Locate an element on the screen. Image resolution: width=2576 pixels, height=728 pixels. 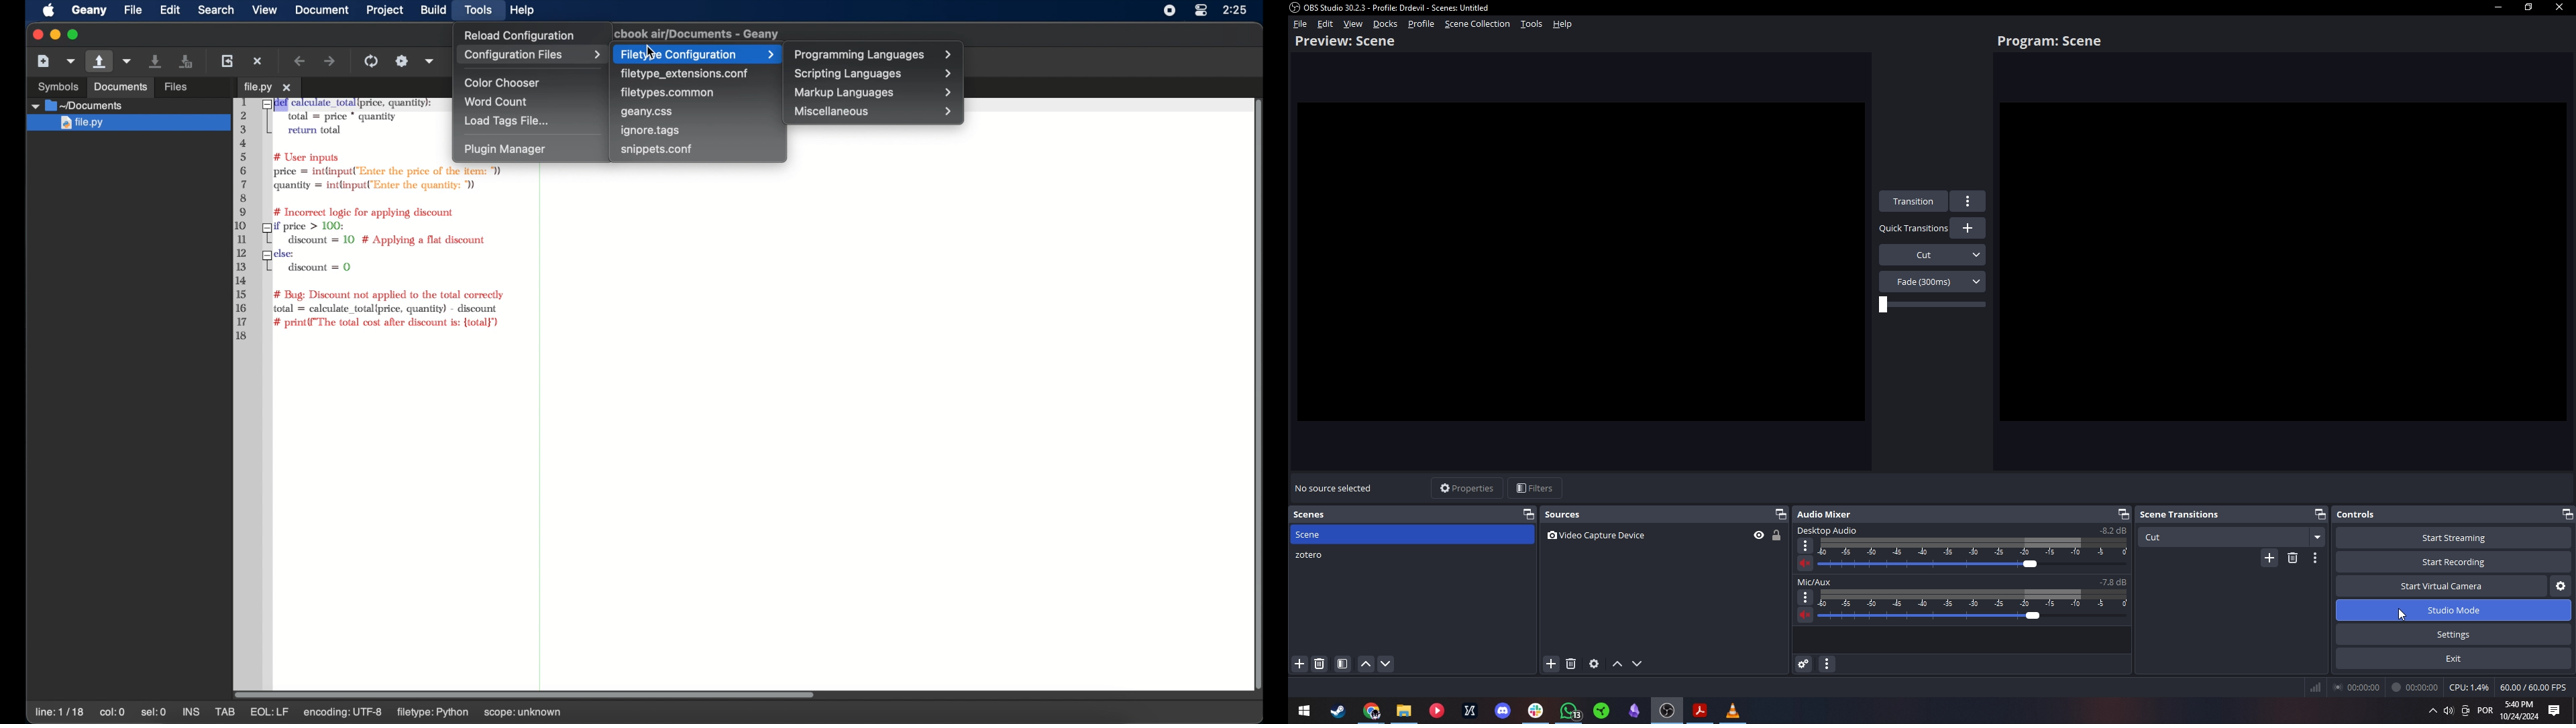
Separate sources window is located at coordinates (1784, 514).